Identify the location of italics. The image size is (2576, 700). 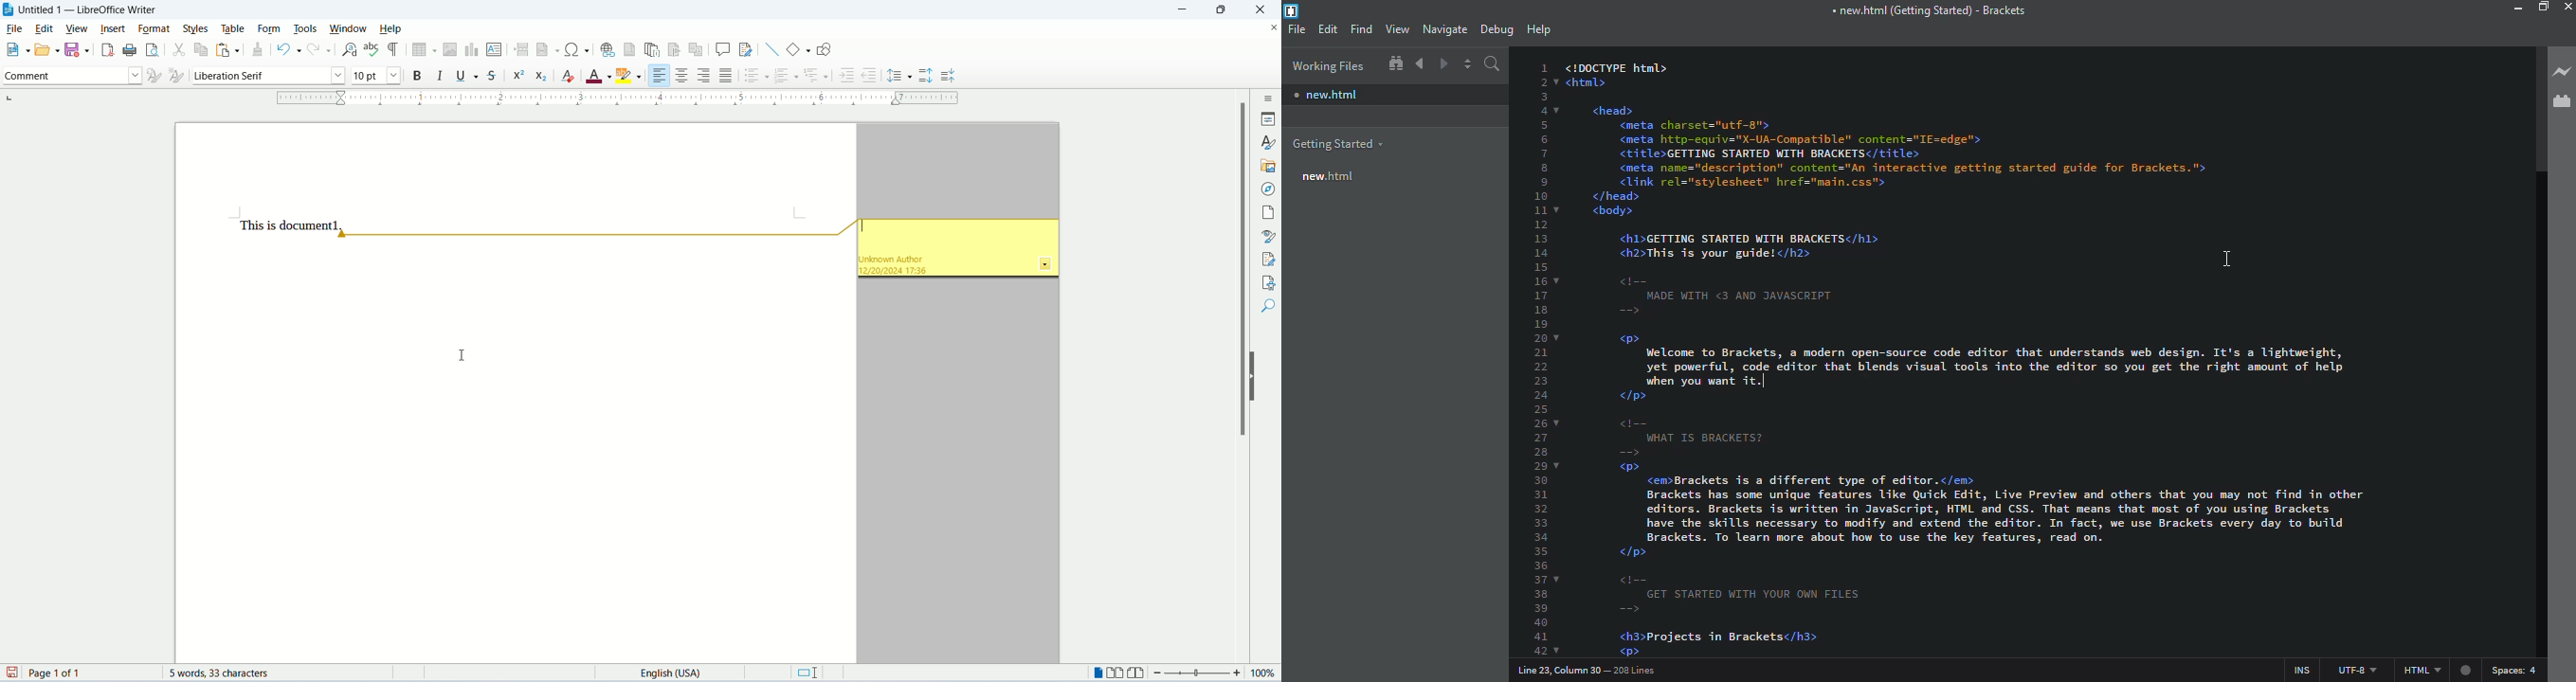
(439, 75).